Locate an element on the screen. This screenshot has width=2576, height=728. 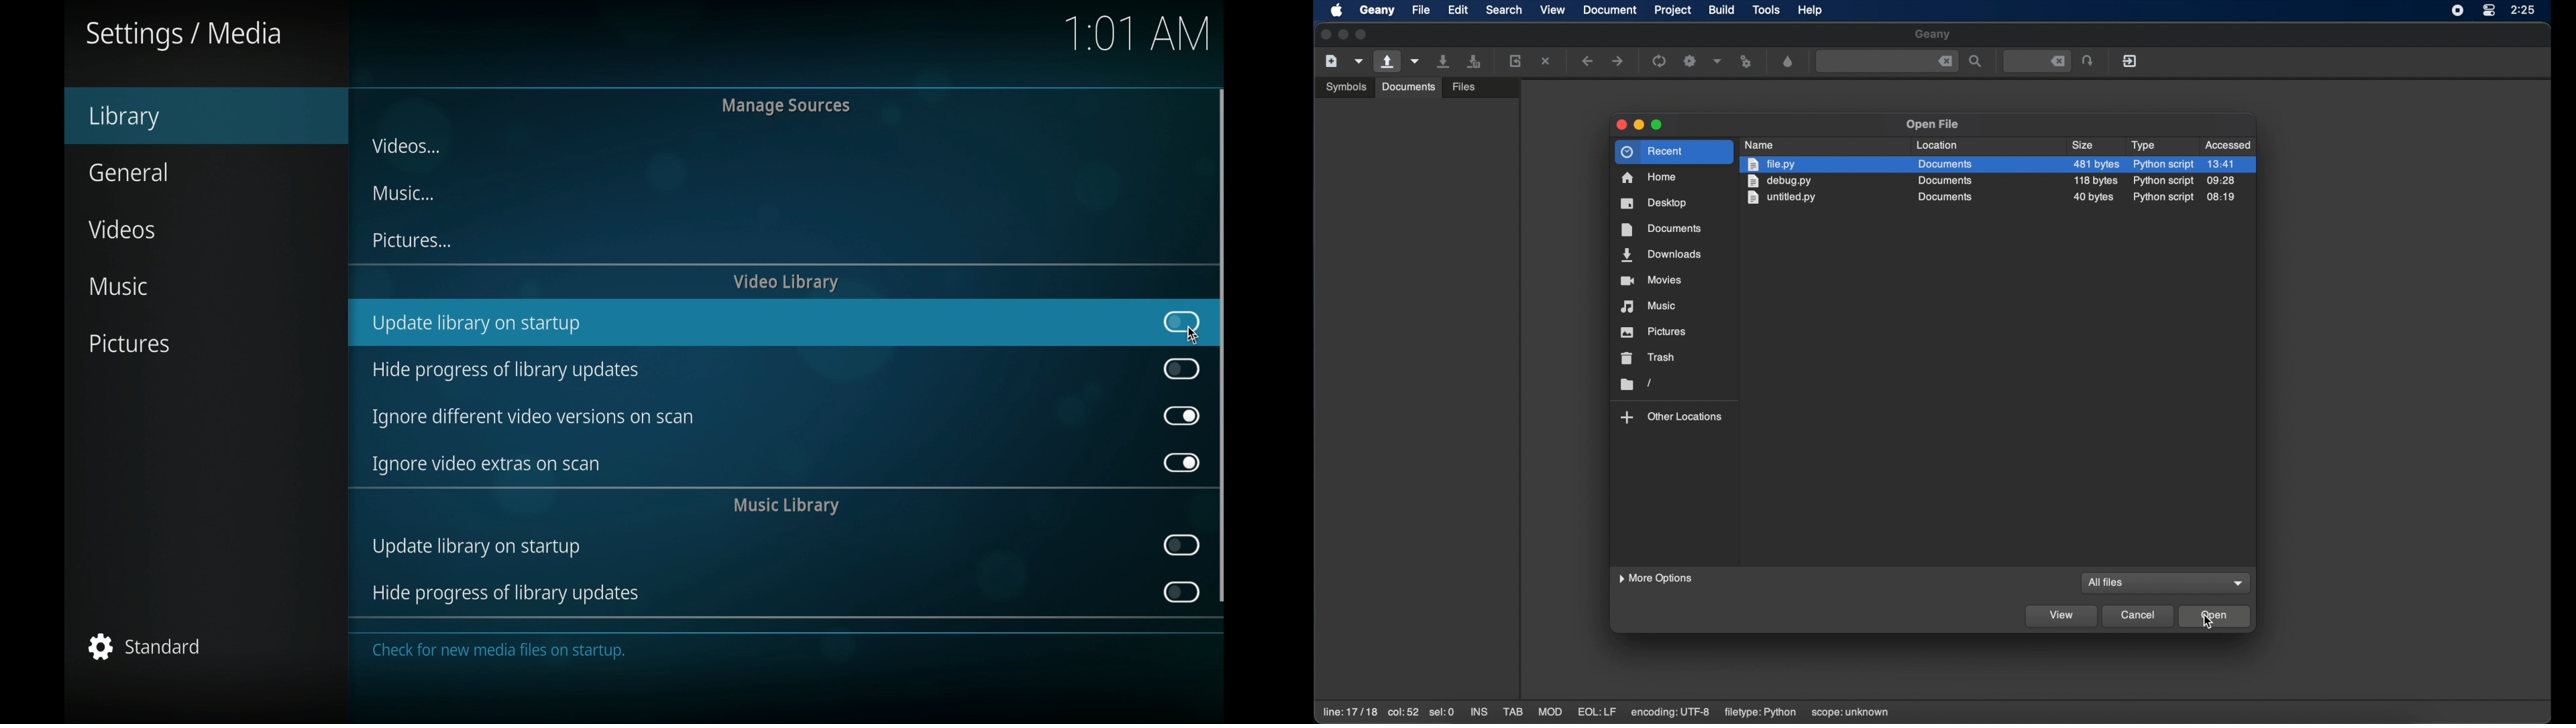
toggle button is located at coordinates (1181, 322).